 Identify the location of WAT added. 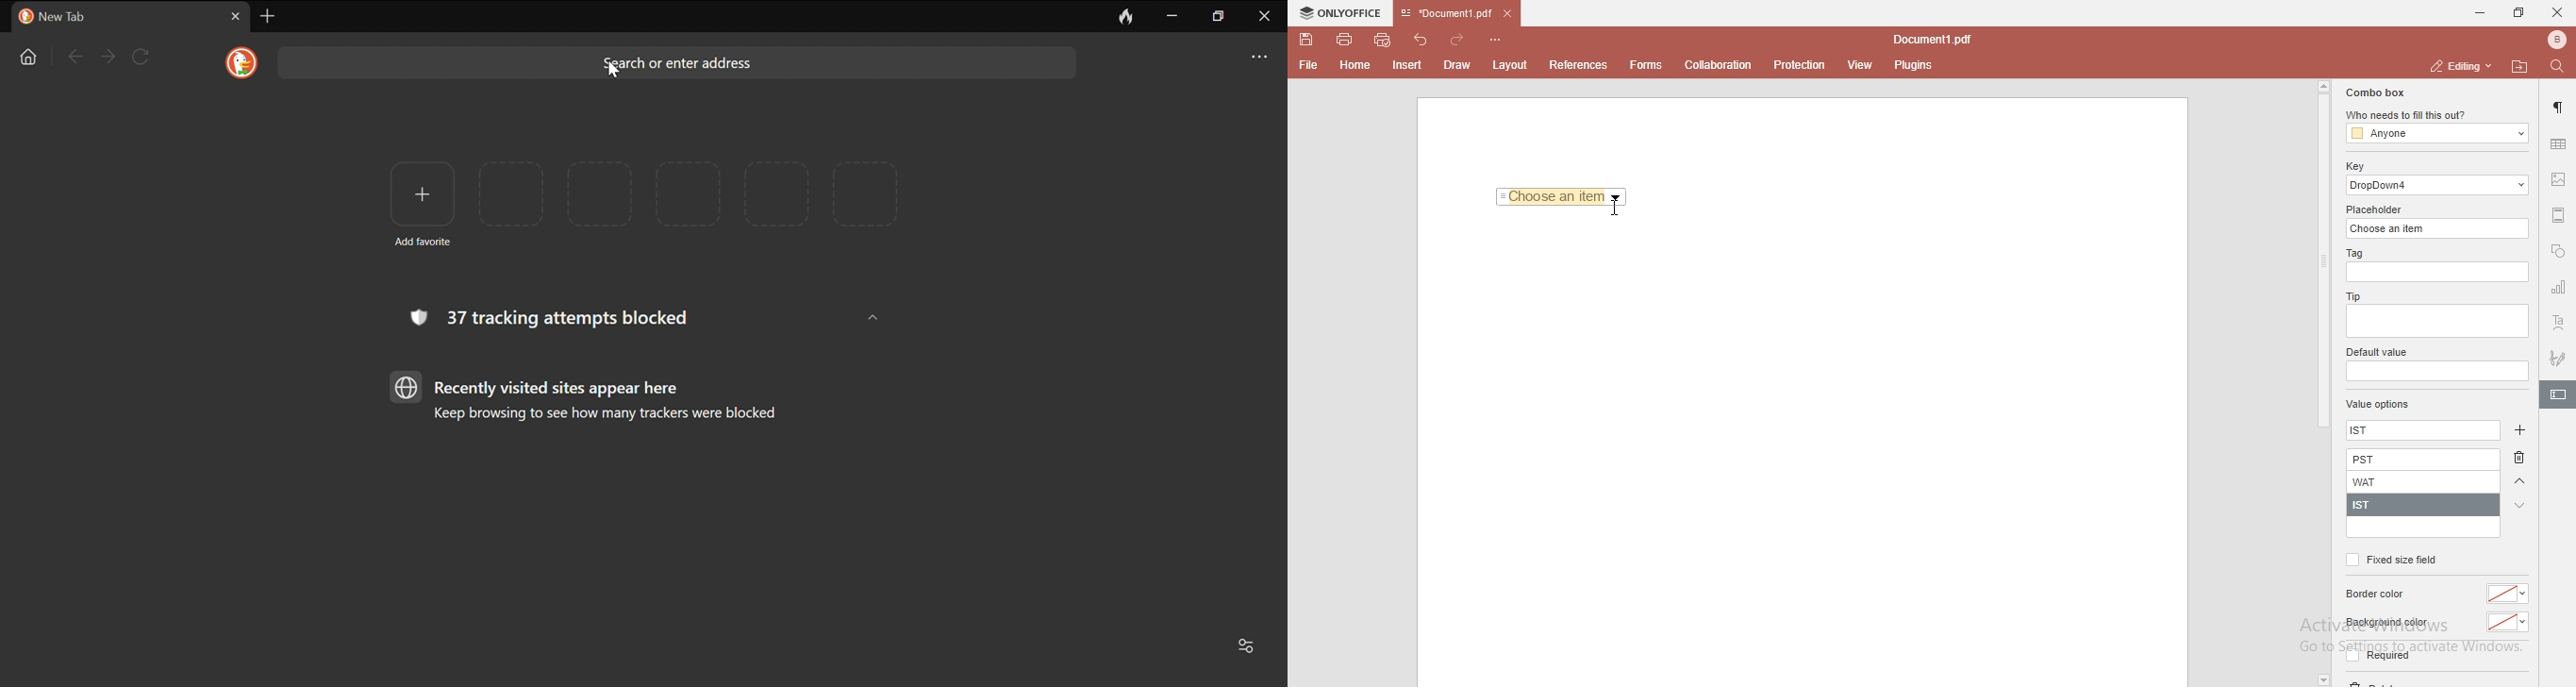
(2424, 482).